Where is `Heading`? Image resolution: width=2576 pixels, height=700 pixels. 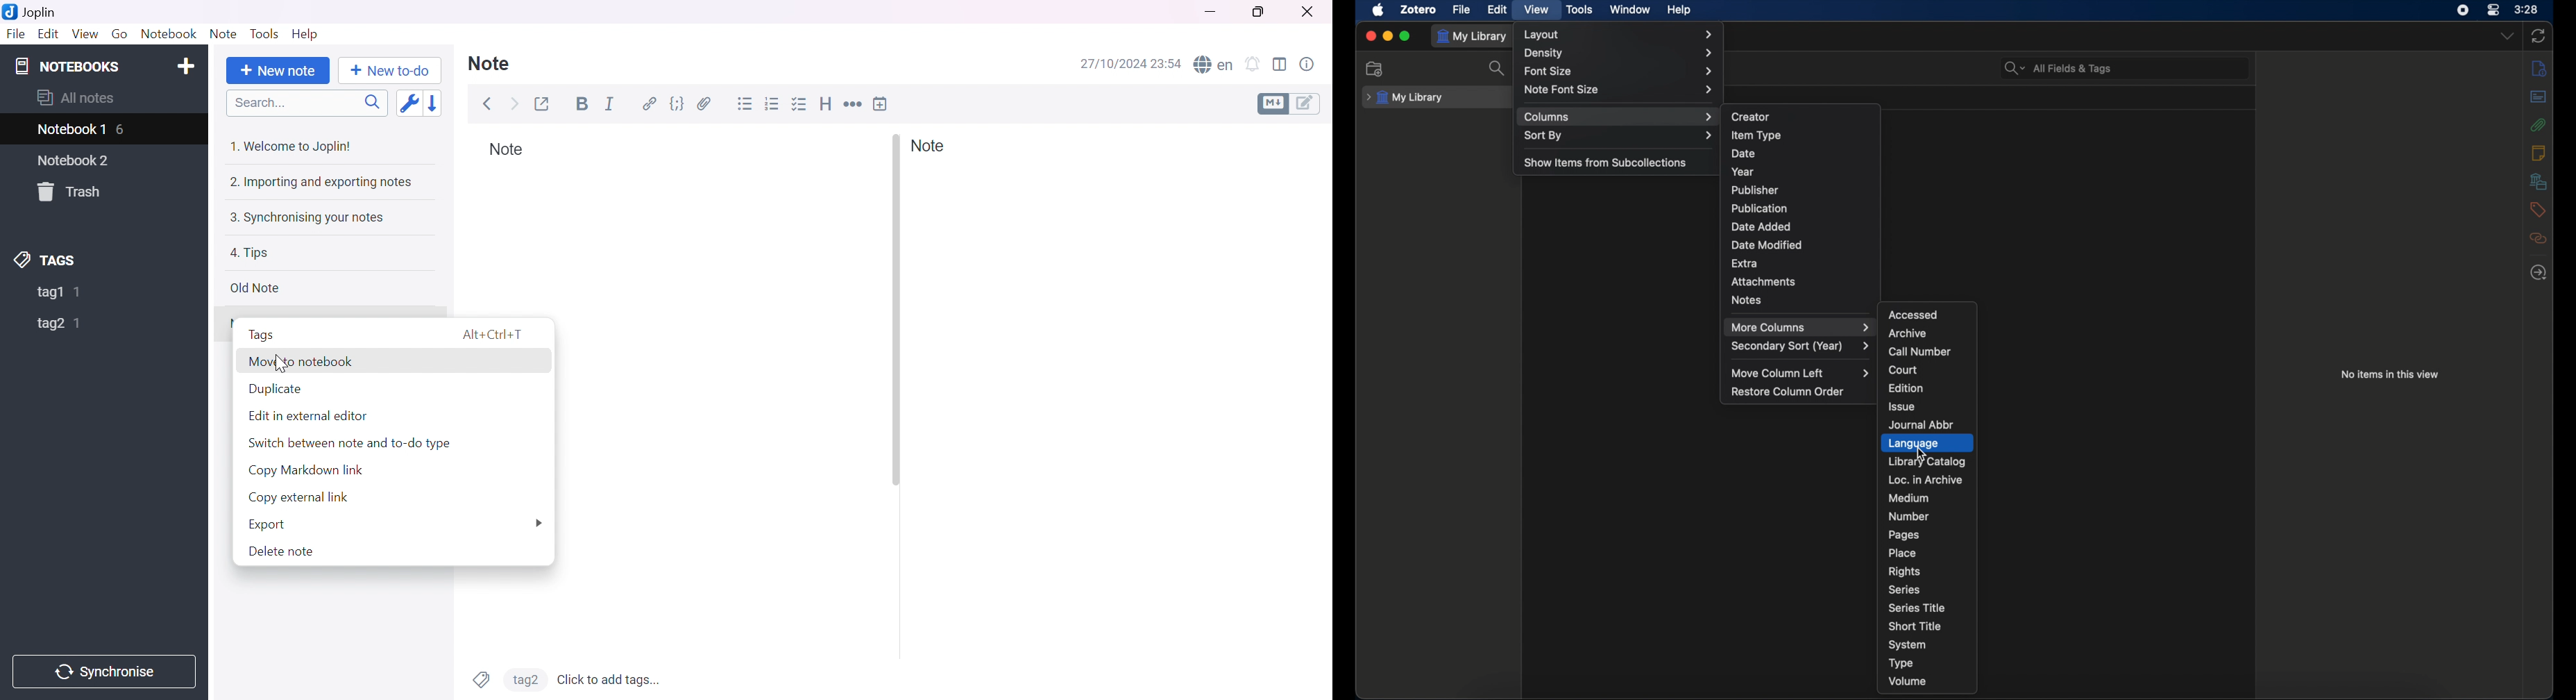 Heading is located at coordinates (827, 104).